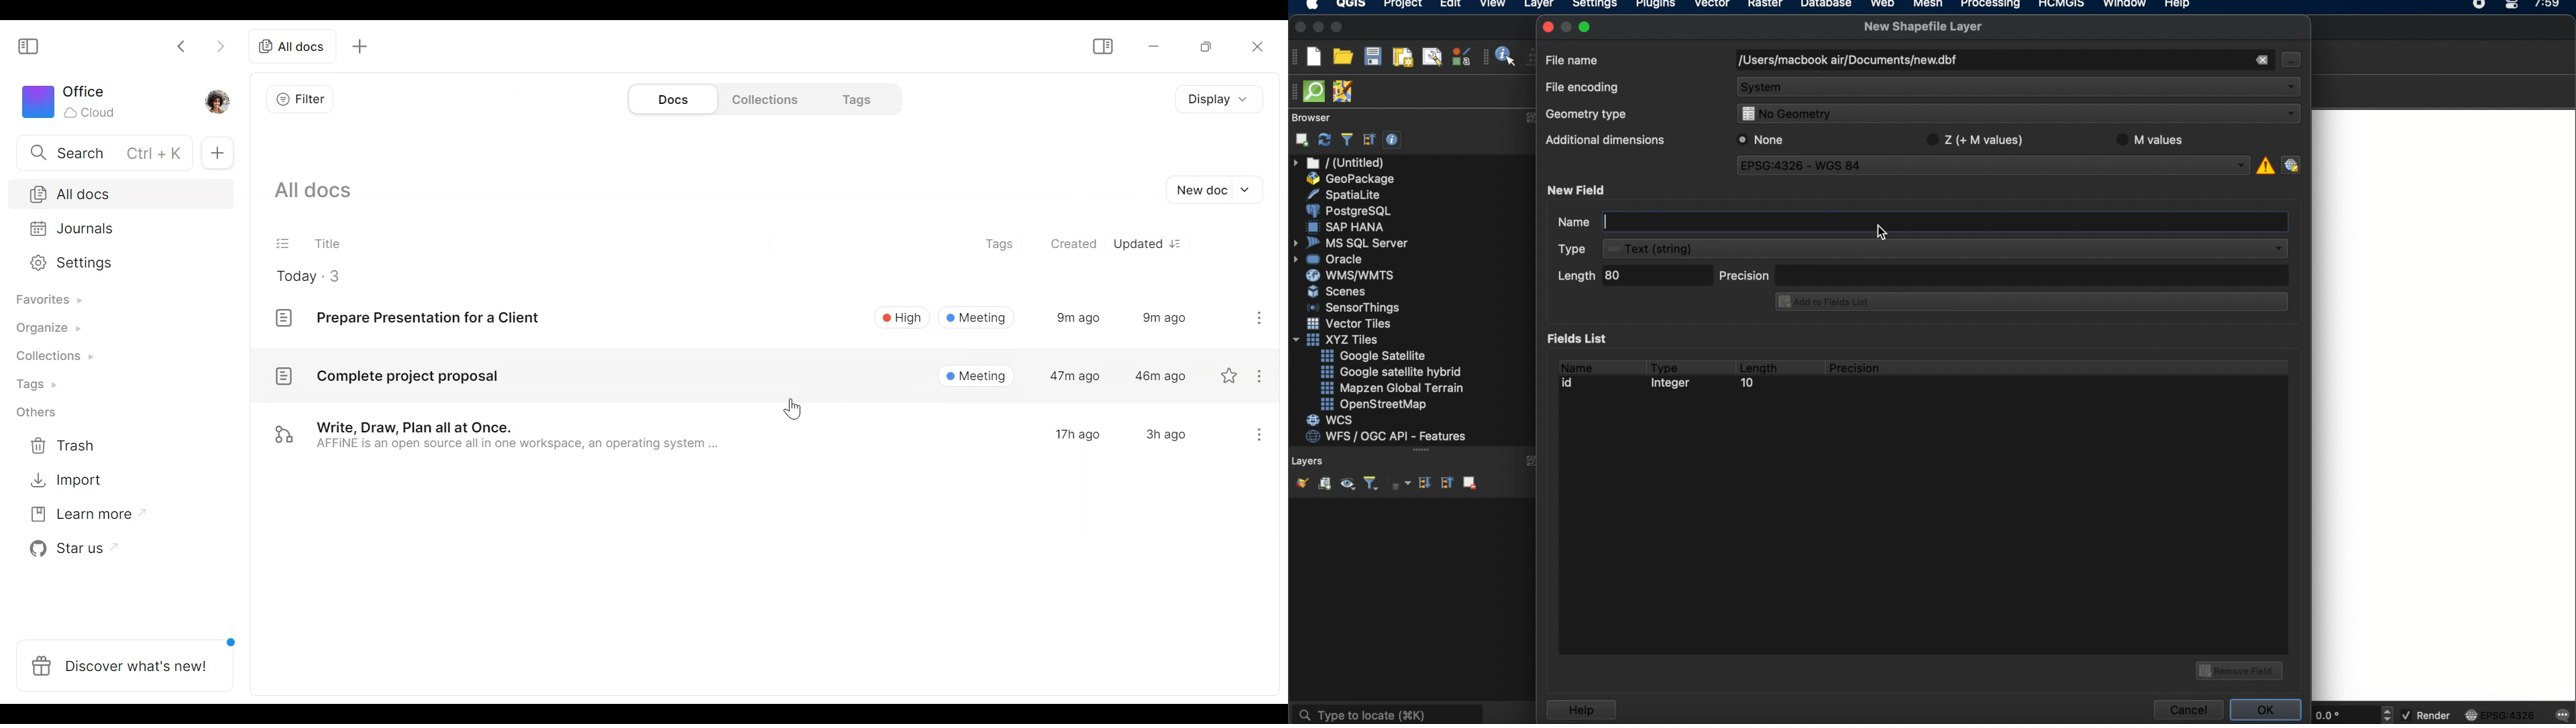  Describe the element at coordinates (1352, 276) in the screenshot. I see `was/wmts` at that location.